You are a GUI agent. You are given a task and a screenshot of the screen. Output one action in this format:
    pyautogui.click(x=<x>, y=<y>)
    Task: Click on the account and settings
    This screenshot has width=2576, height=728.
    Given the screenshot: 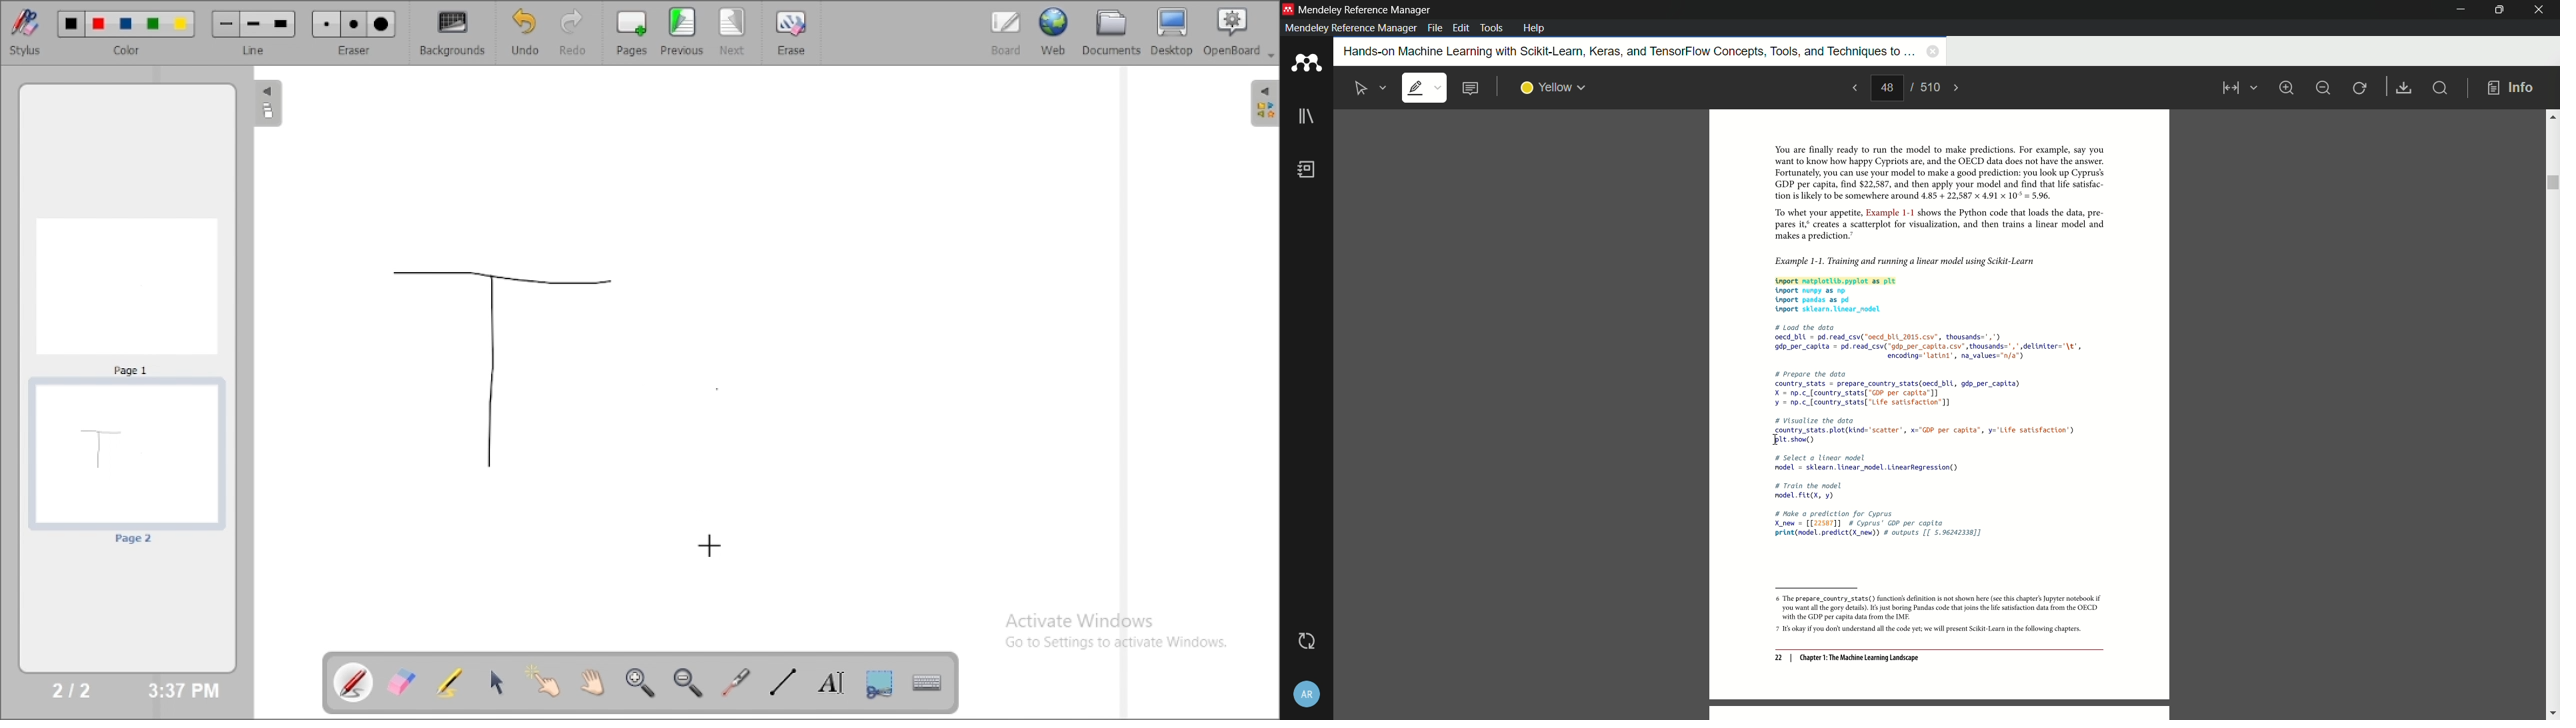 What is the action you would take?
    pyautogui.click(x=1307, y=695)
    